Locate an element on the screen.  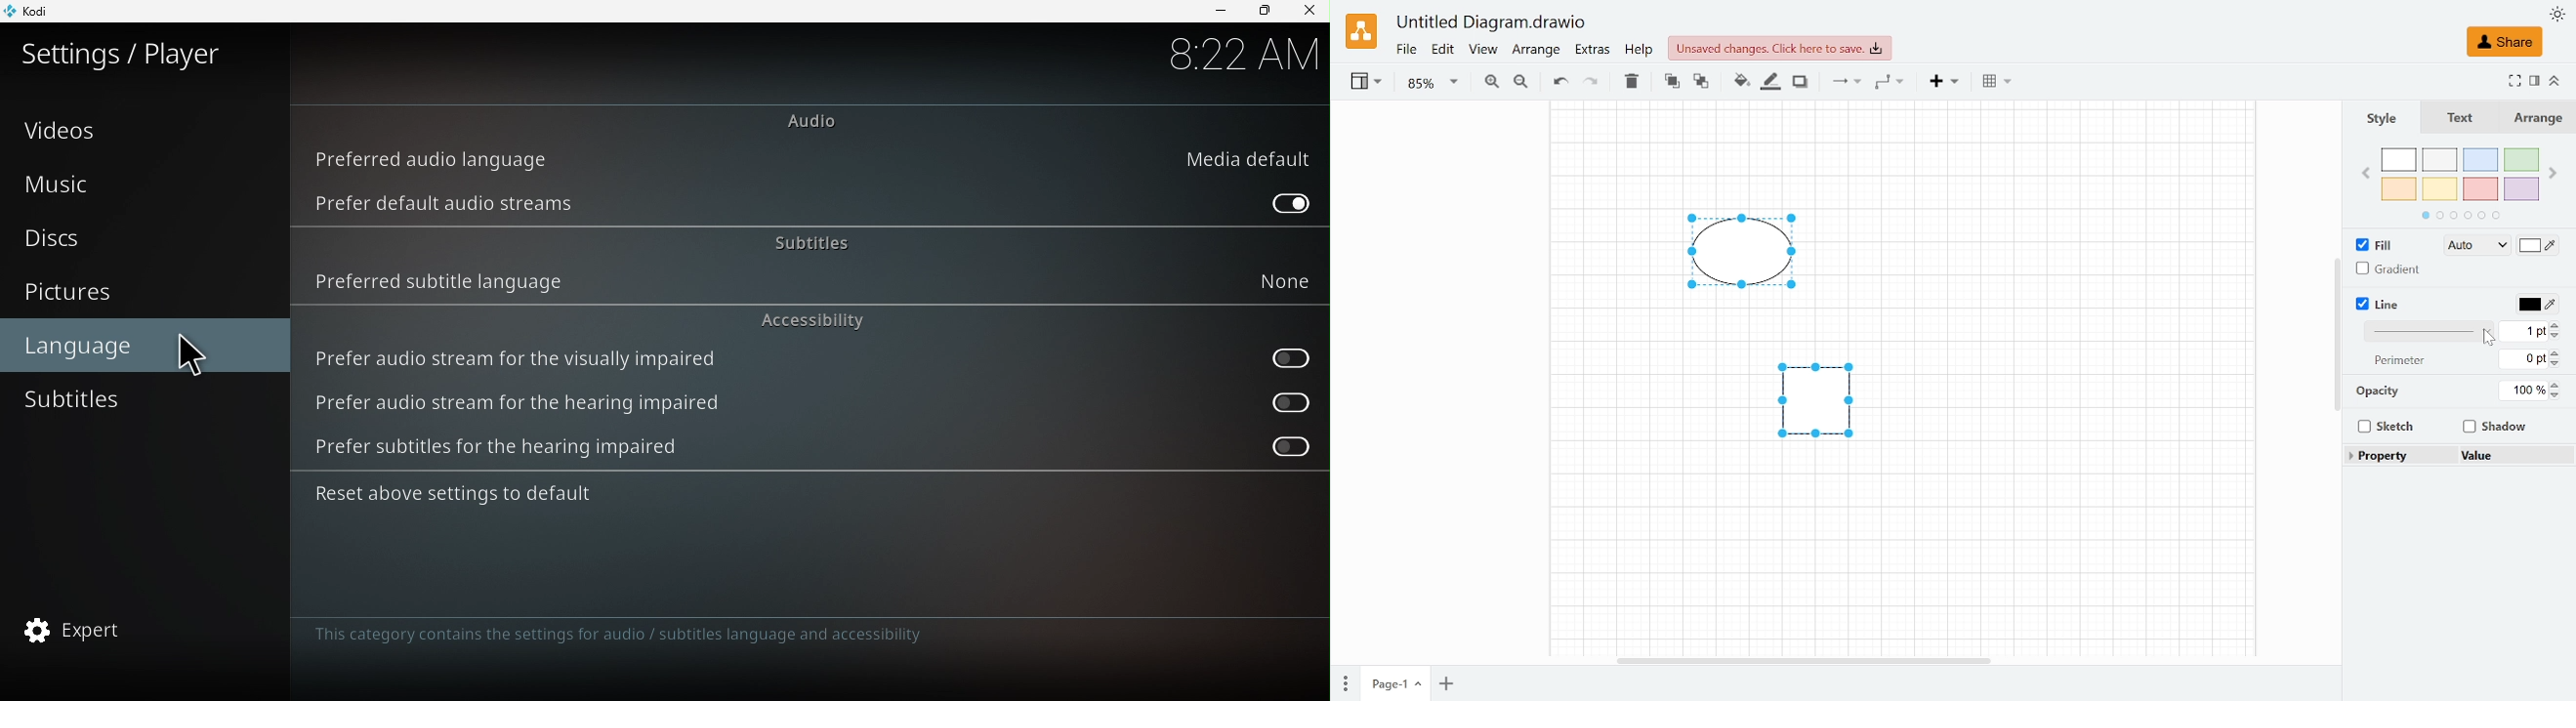
Help is located at coordinates (1642, 52).